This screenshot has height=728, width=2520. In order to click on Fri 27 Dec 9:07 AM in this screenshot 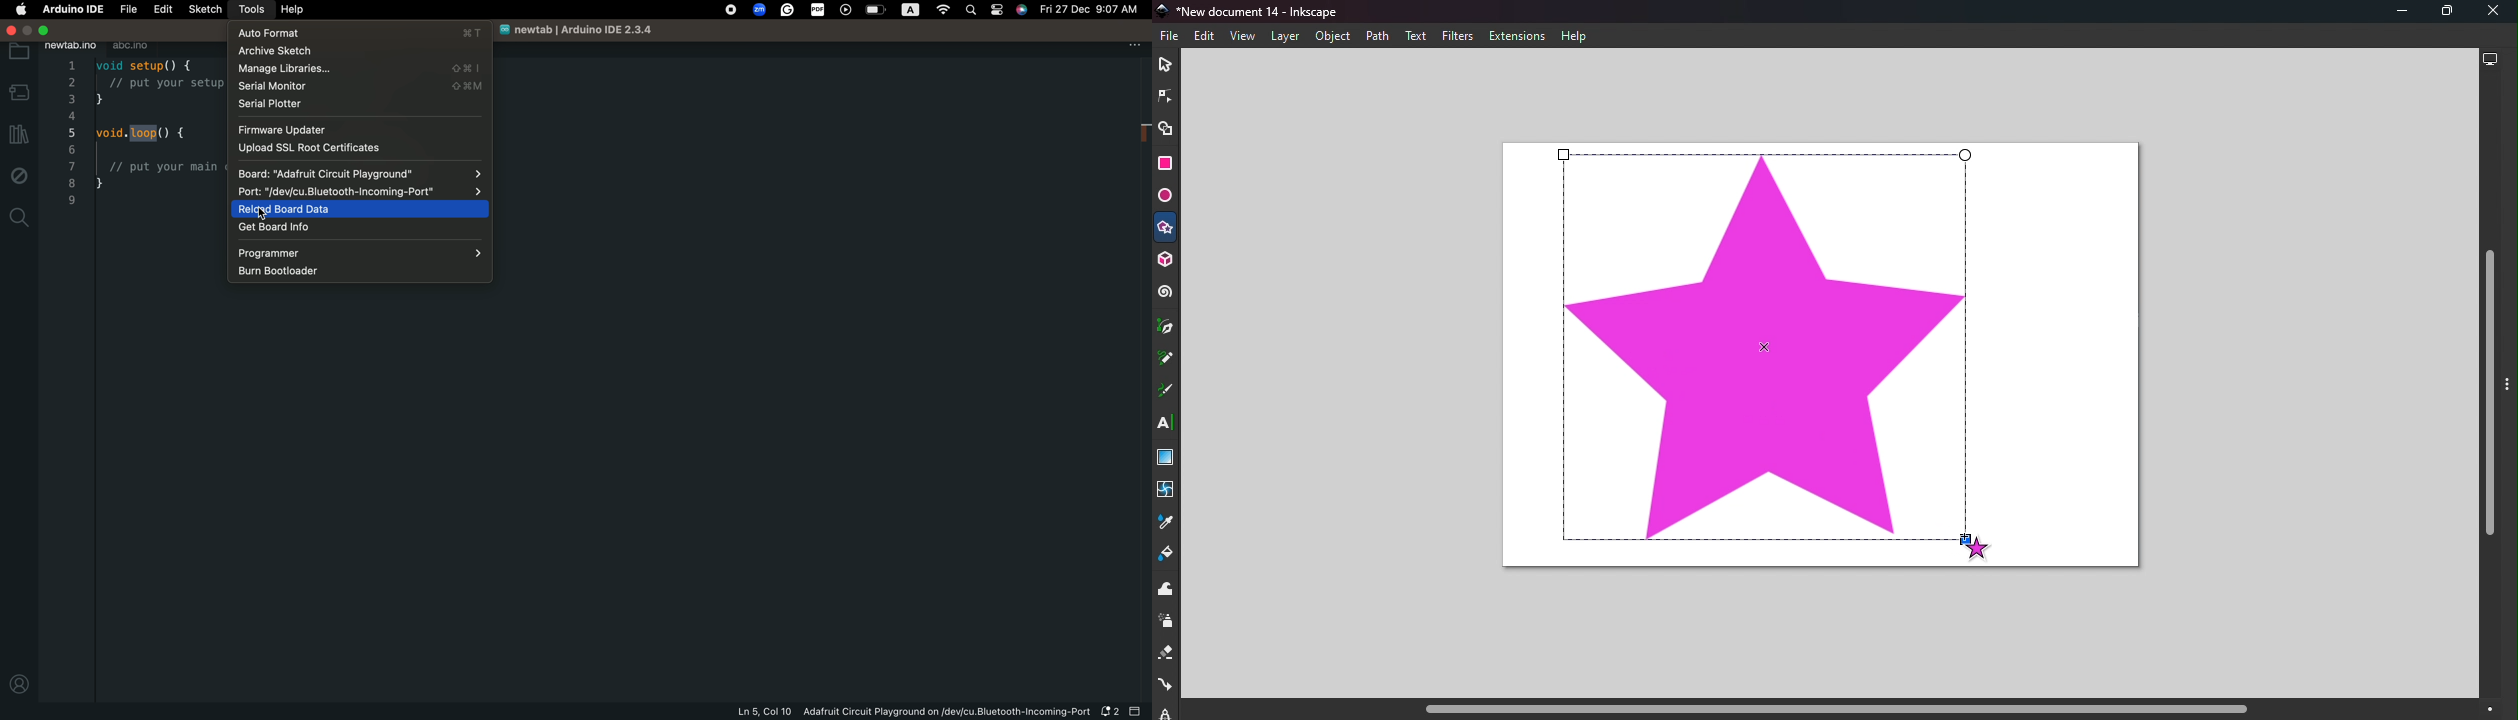, I will do `click(1087, 9)`.